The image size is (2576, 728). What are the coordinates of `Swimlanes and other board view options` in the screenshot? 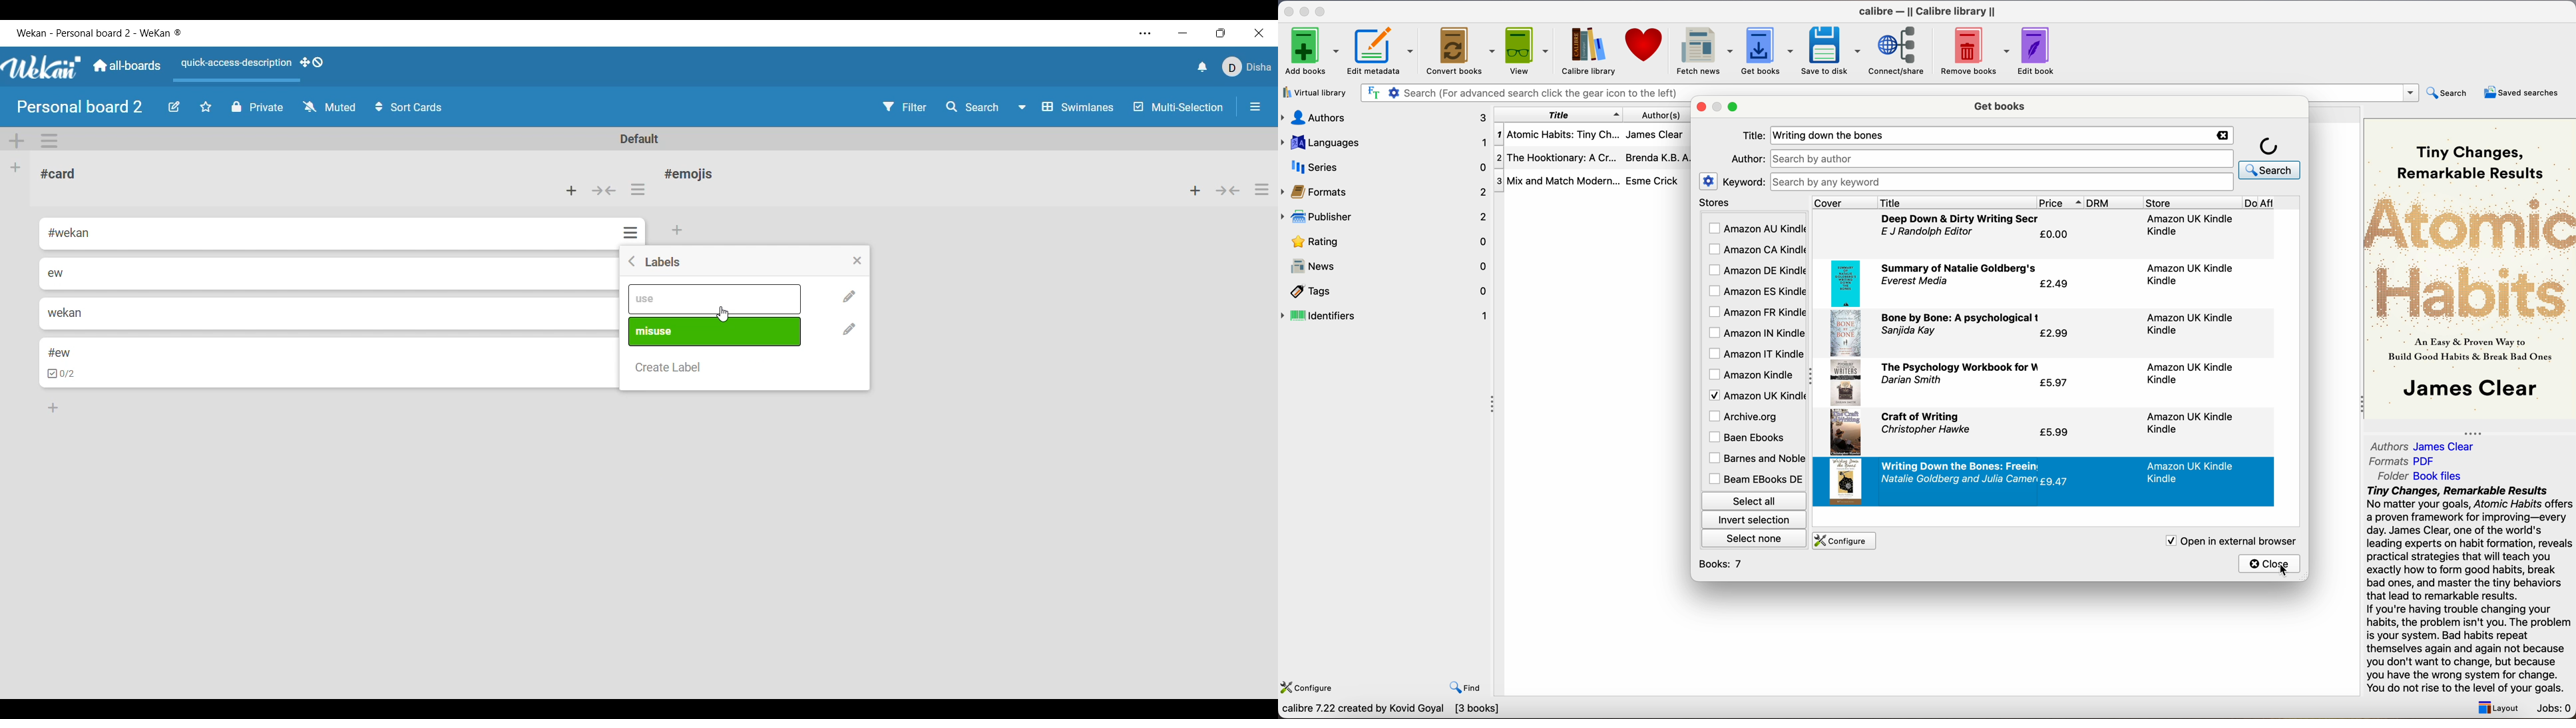 It's located at (1064, 107).